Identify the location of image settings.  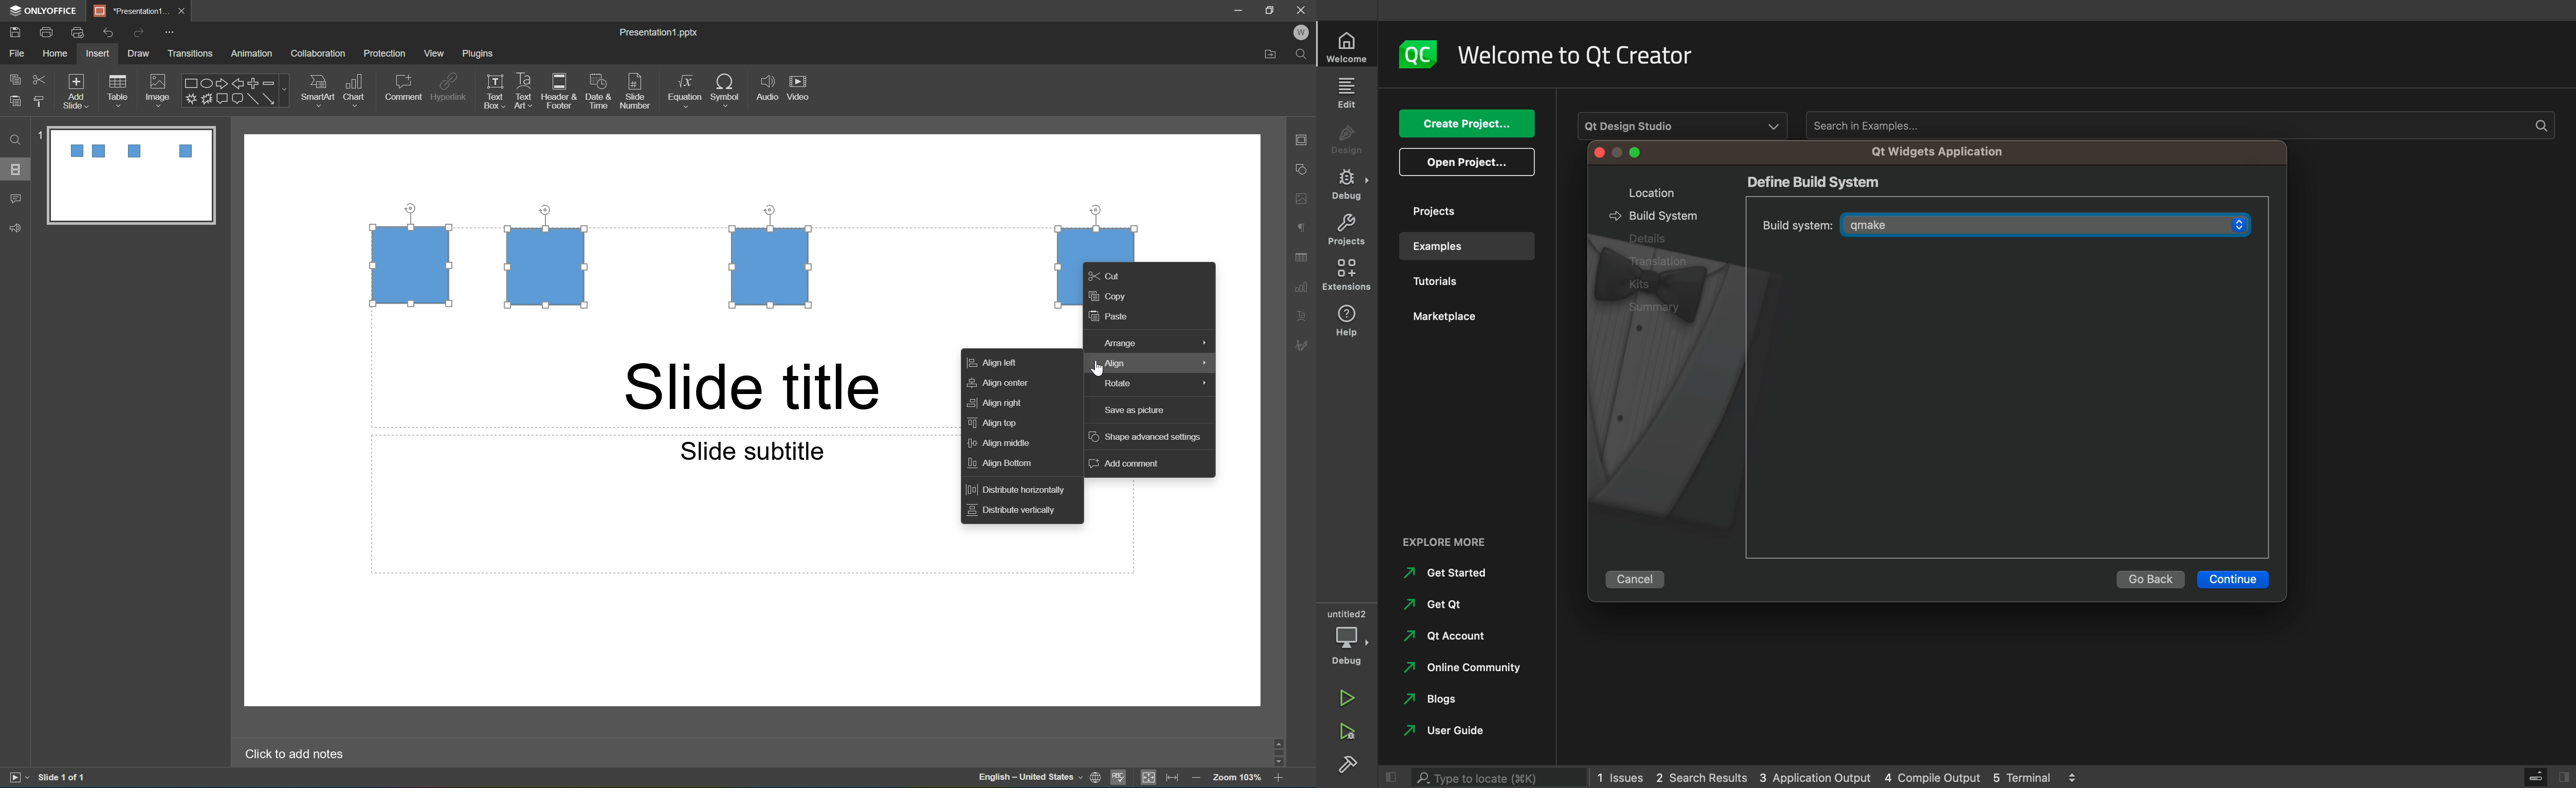
(1306, 201).